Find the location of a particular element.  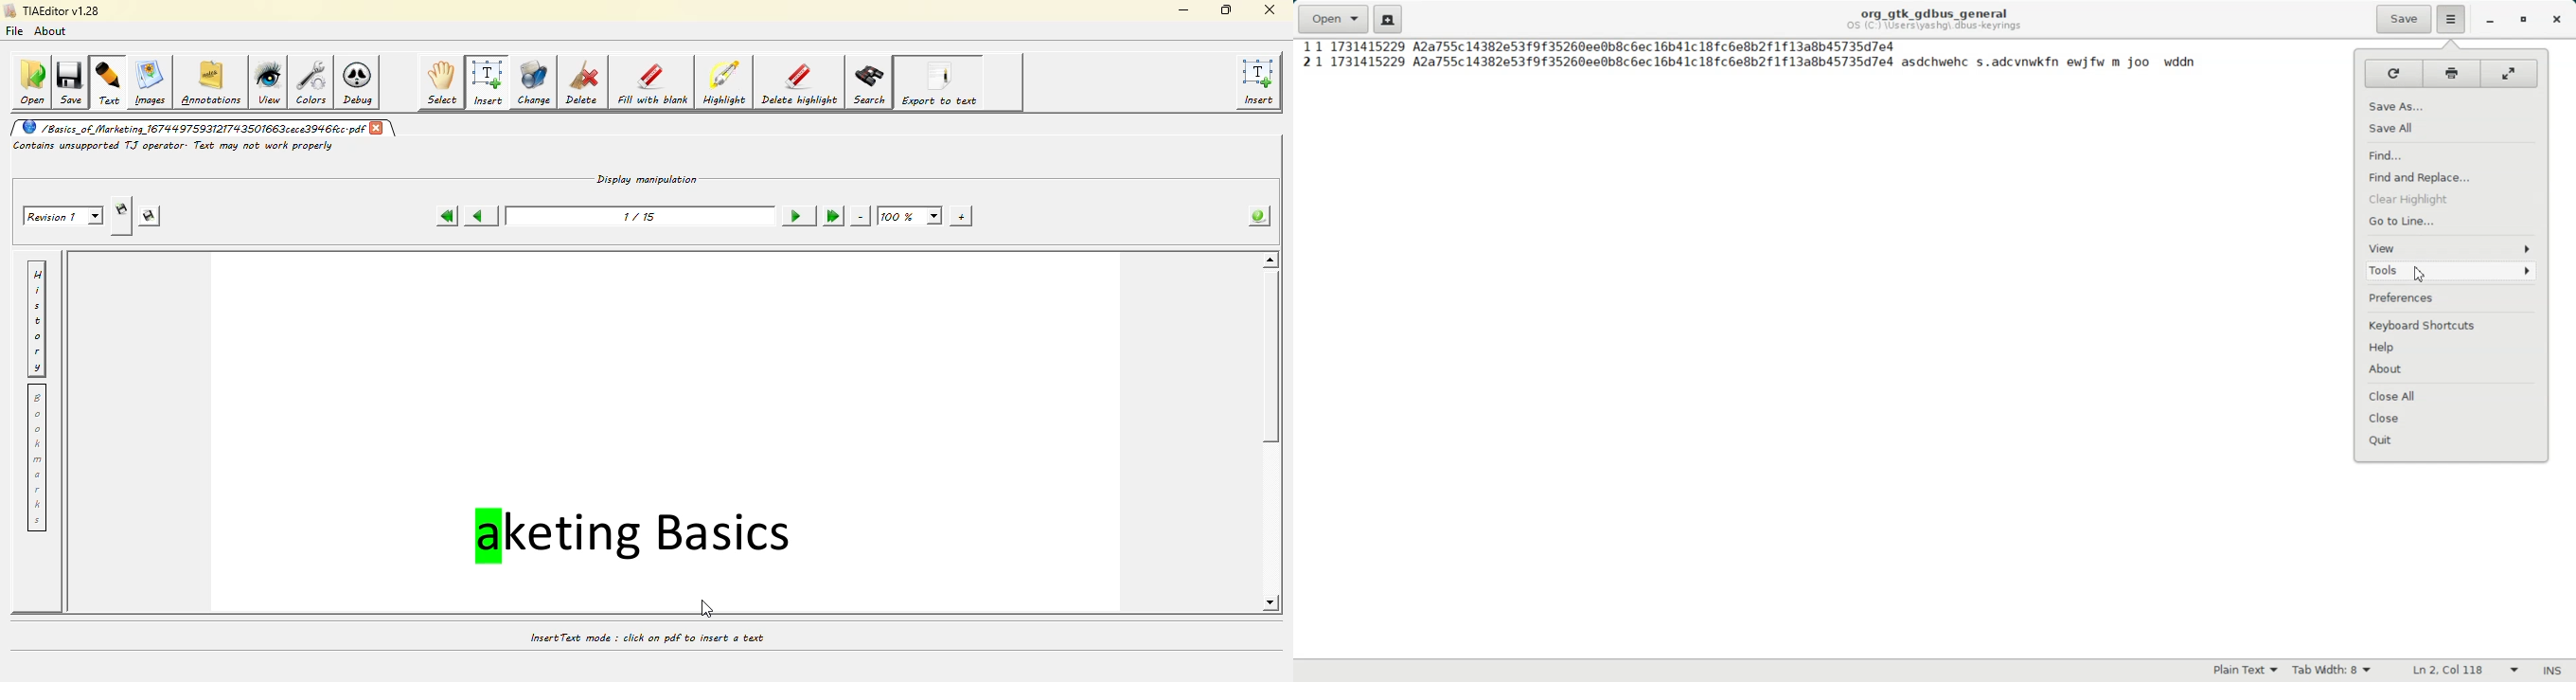

100% is located at coordinates (910, 215).